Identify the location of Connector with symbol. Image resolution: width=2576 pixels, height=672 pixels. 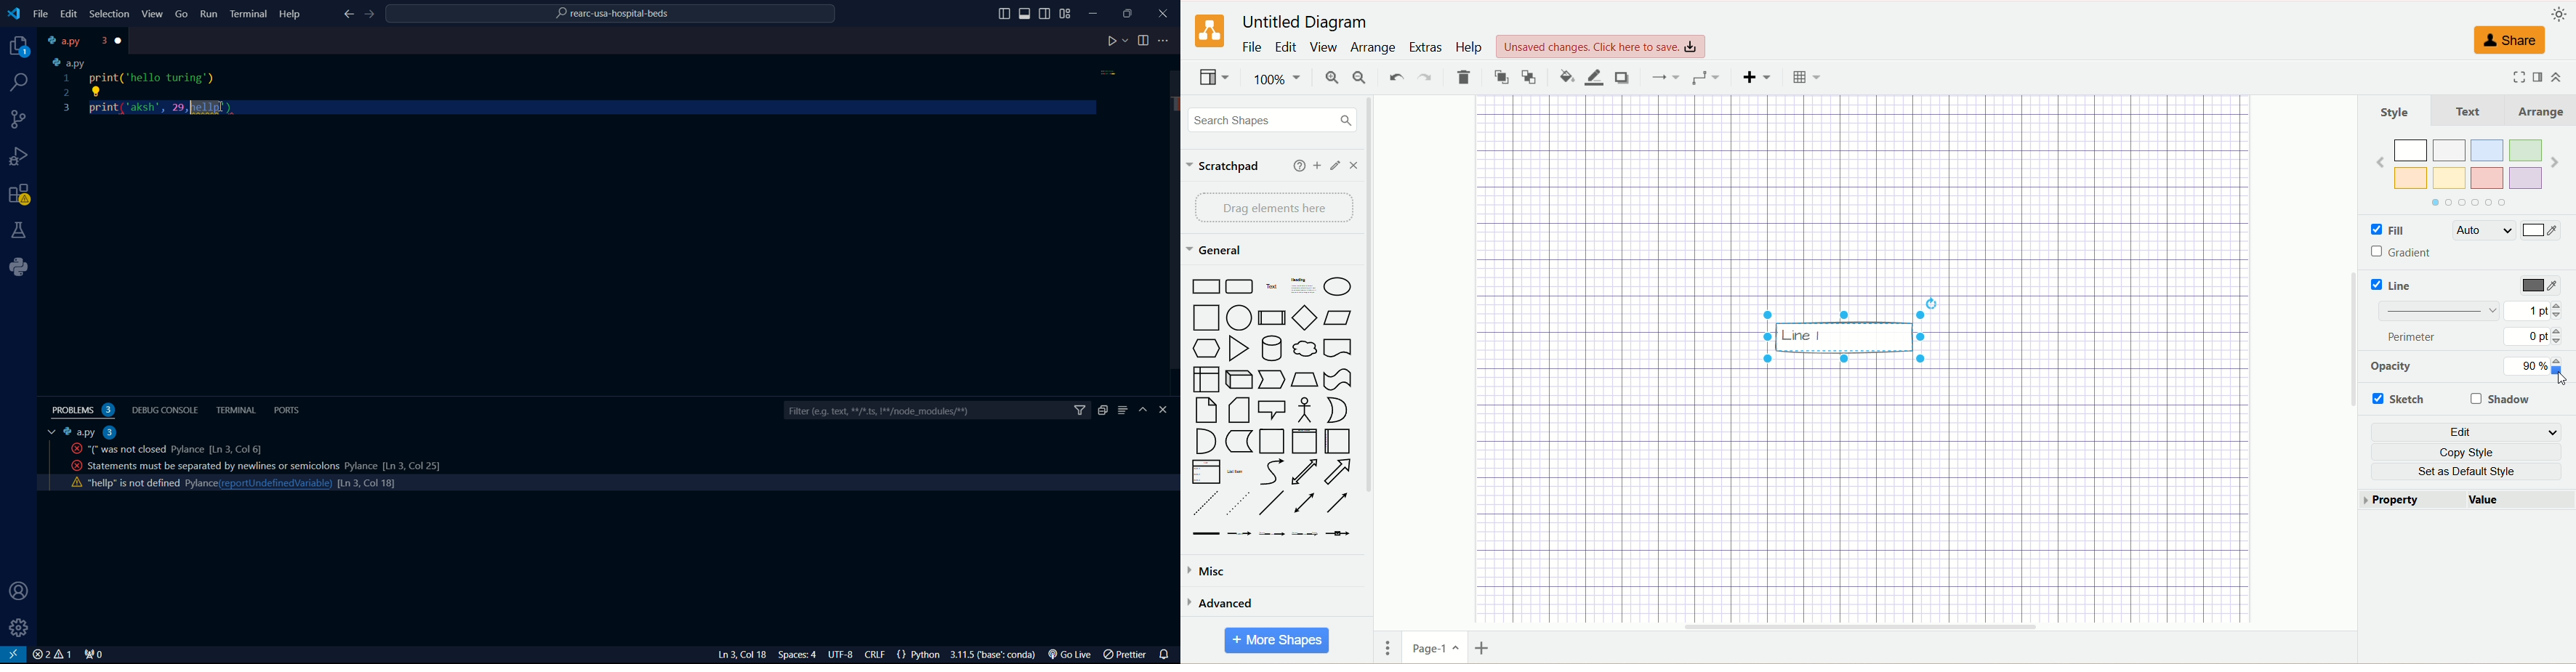
(1337, 534).